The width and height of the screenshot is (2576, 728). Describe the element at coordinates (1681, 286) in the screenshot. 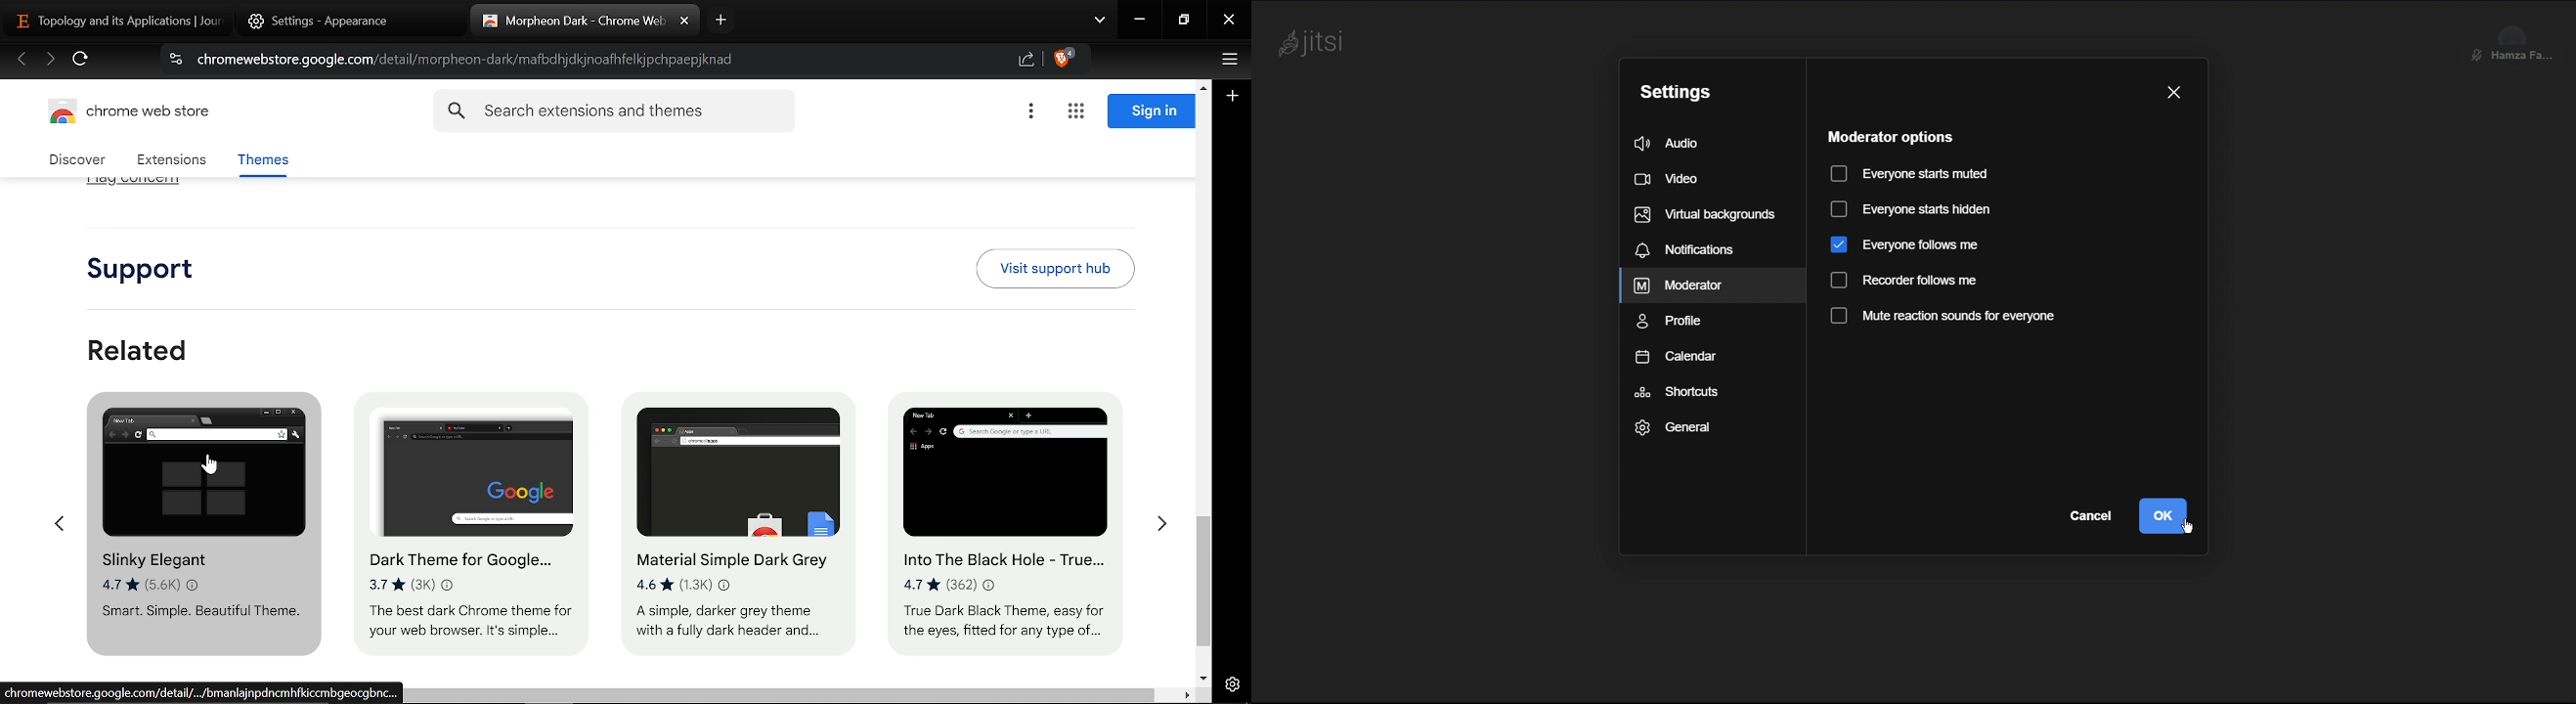

I see `Moderator` at that location.